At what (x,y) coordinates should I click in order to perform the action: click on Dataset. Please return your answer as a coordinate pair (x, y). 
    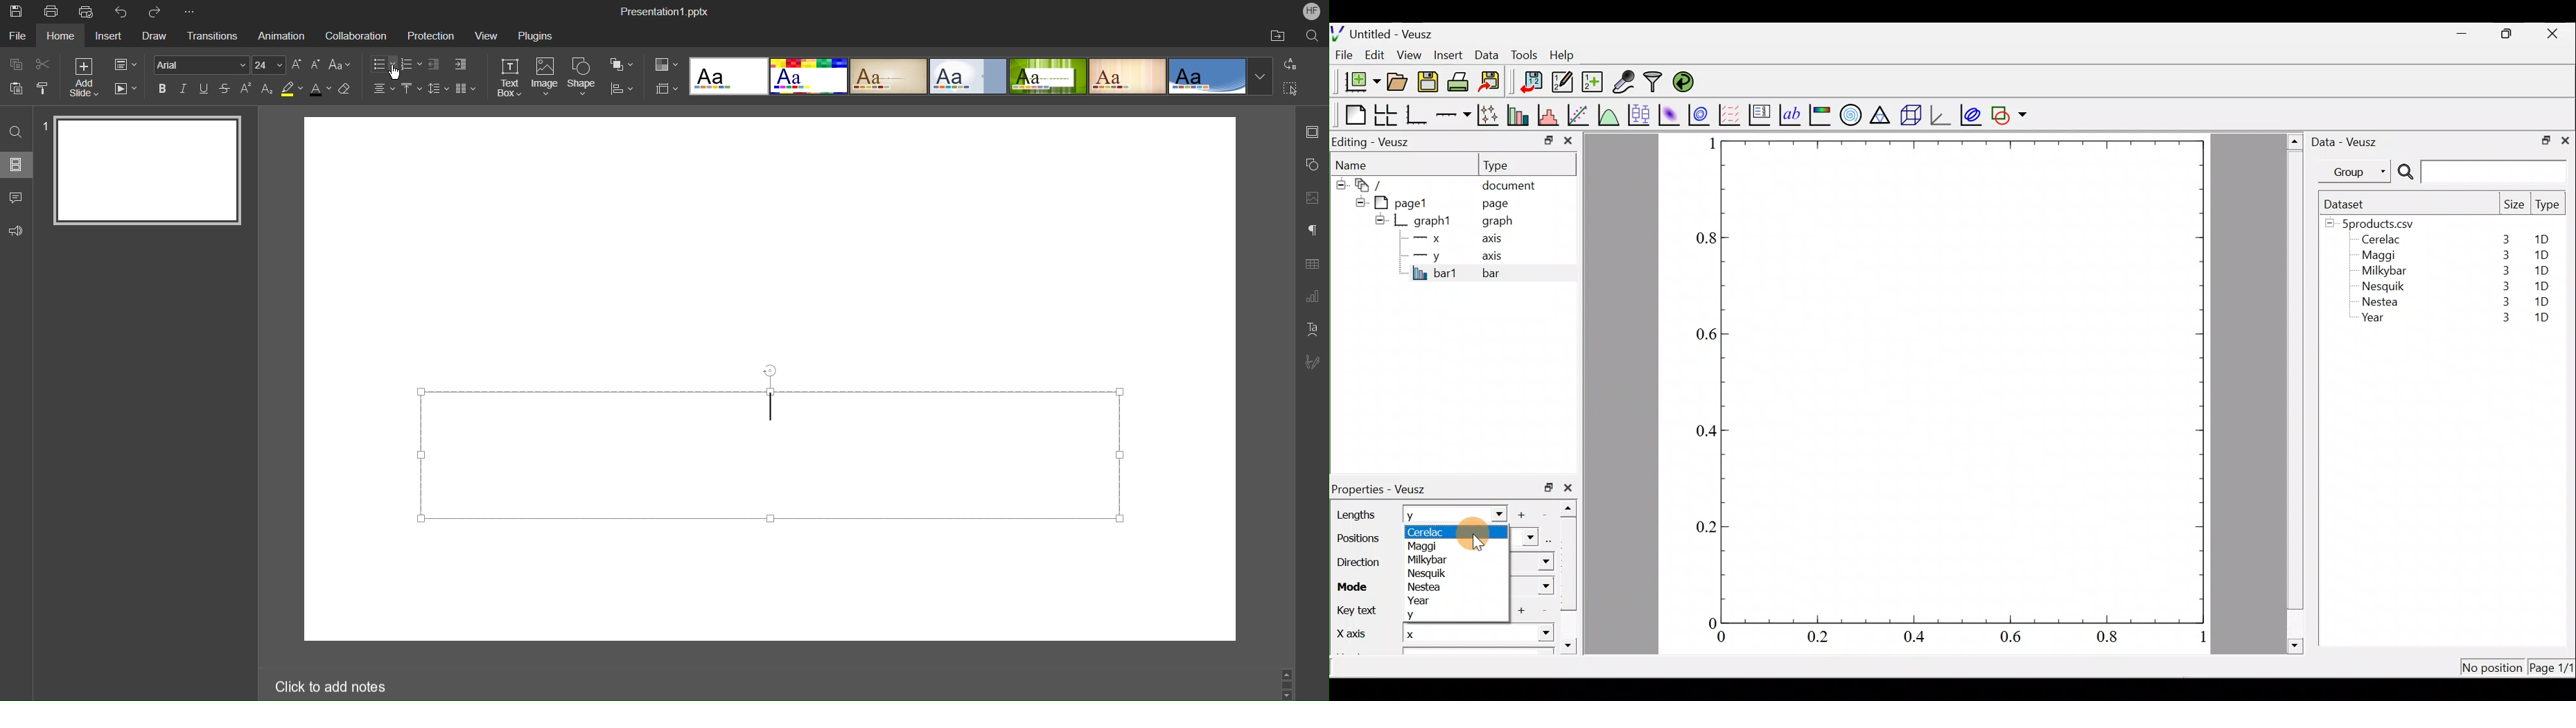
    Looking at the image, I should click on (2349, 204).